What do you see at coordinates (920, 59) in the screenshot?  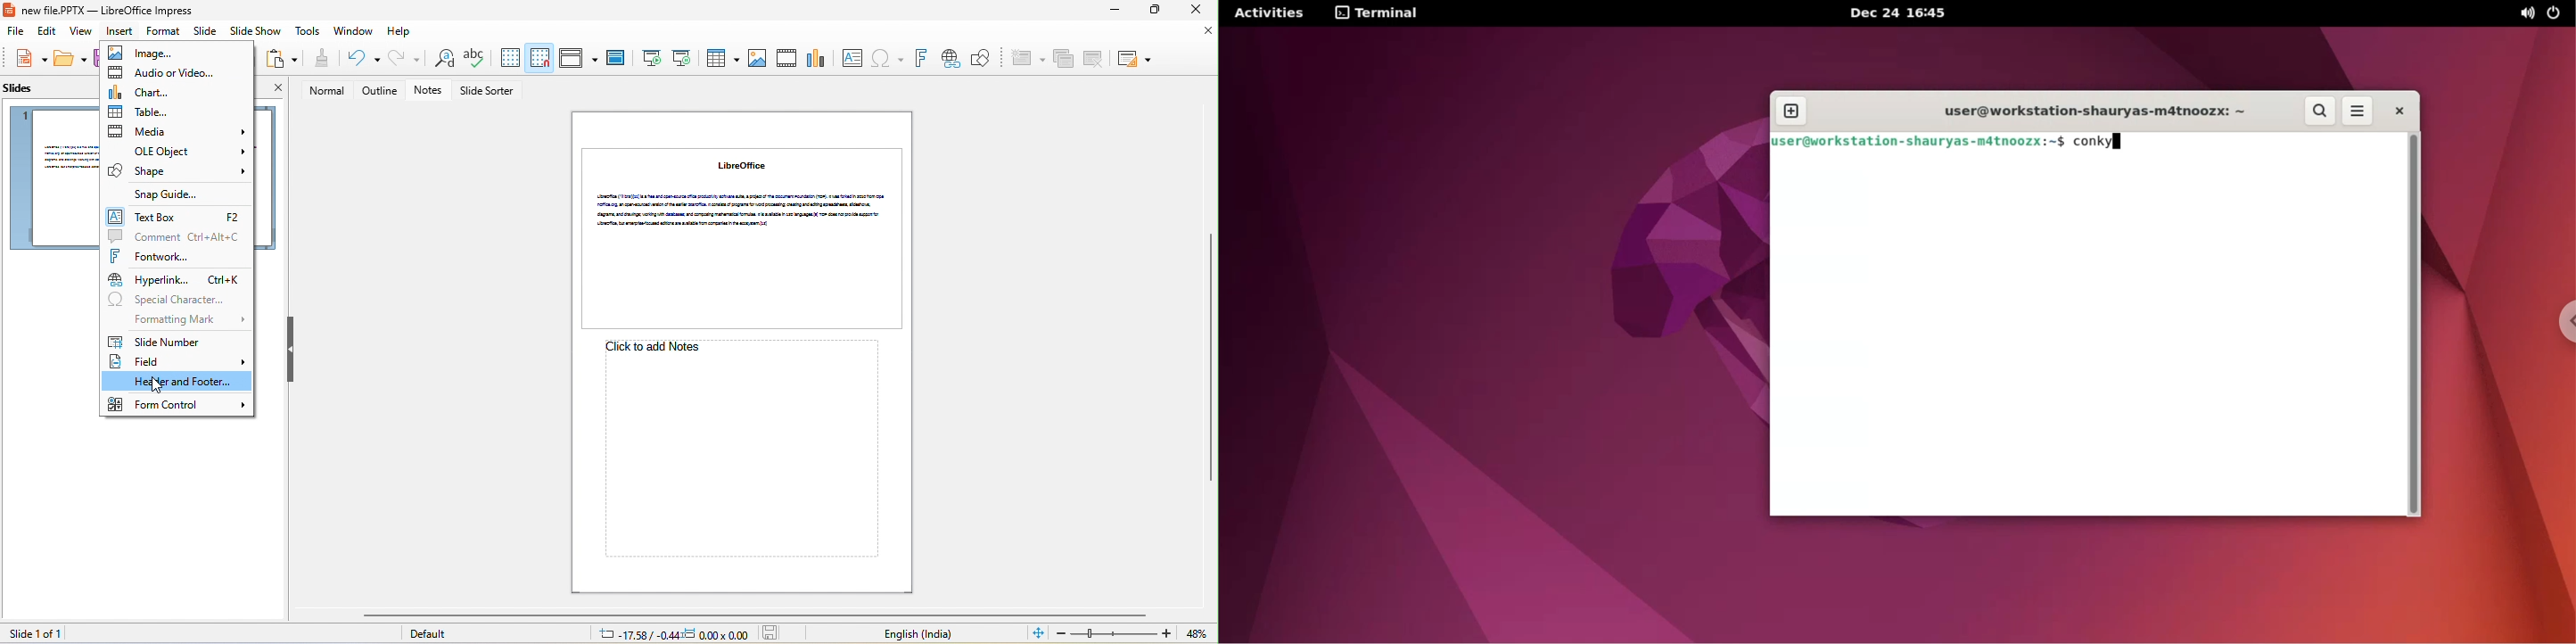 I see `font work text` at bounding box center [920, 59].